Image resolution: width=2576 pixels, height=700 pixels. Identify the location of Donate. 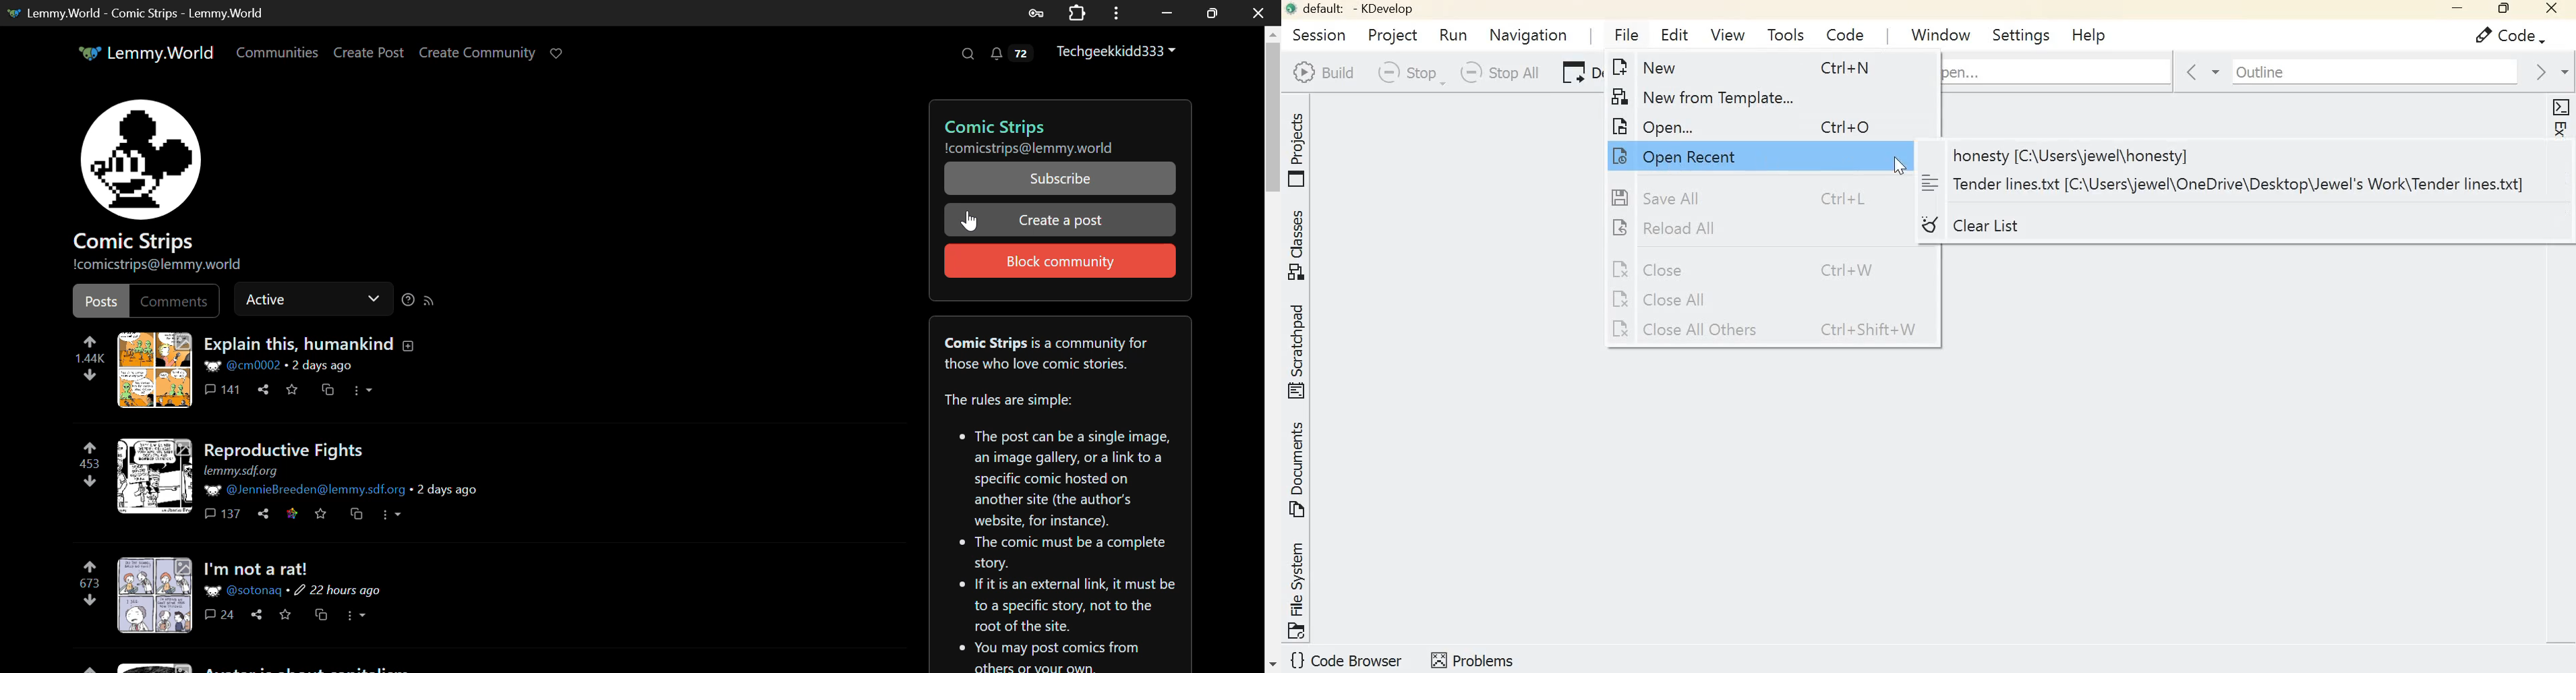
(561, 52).